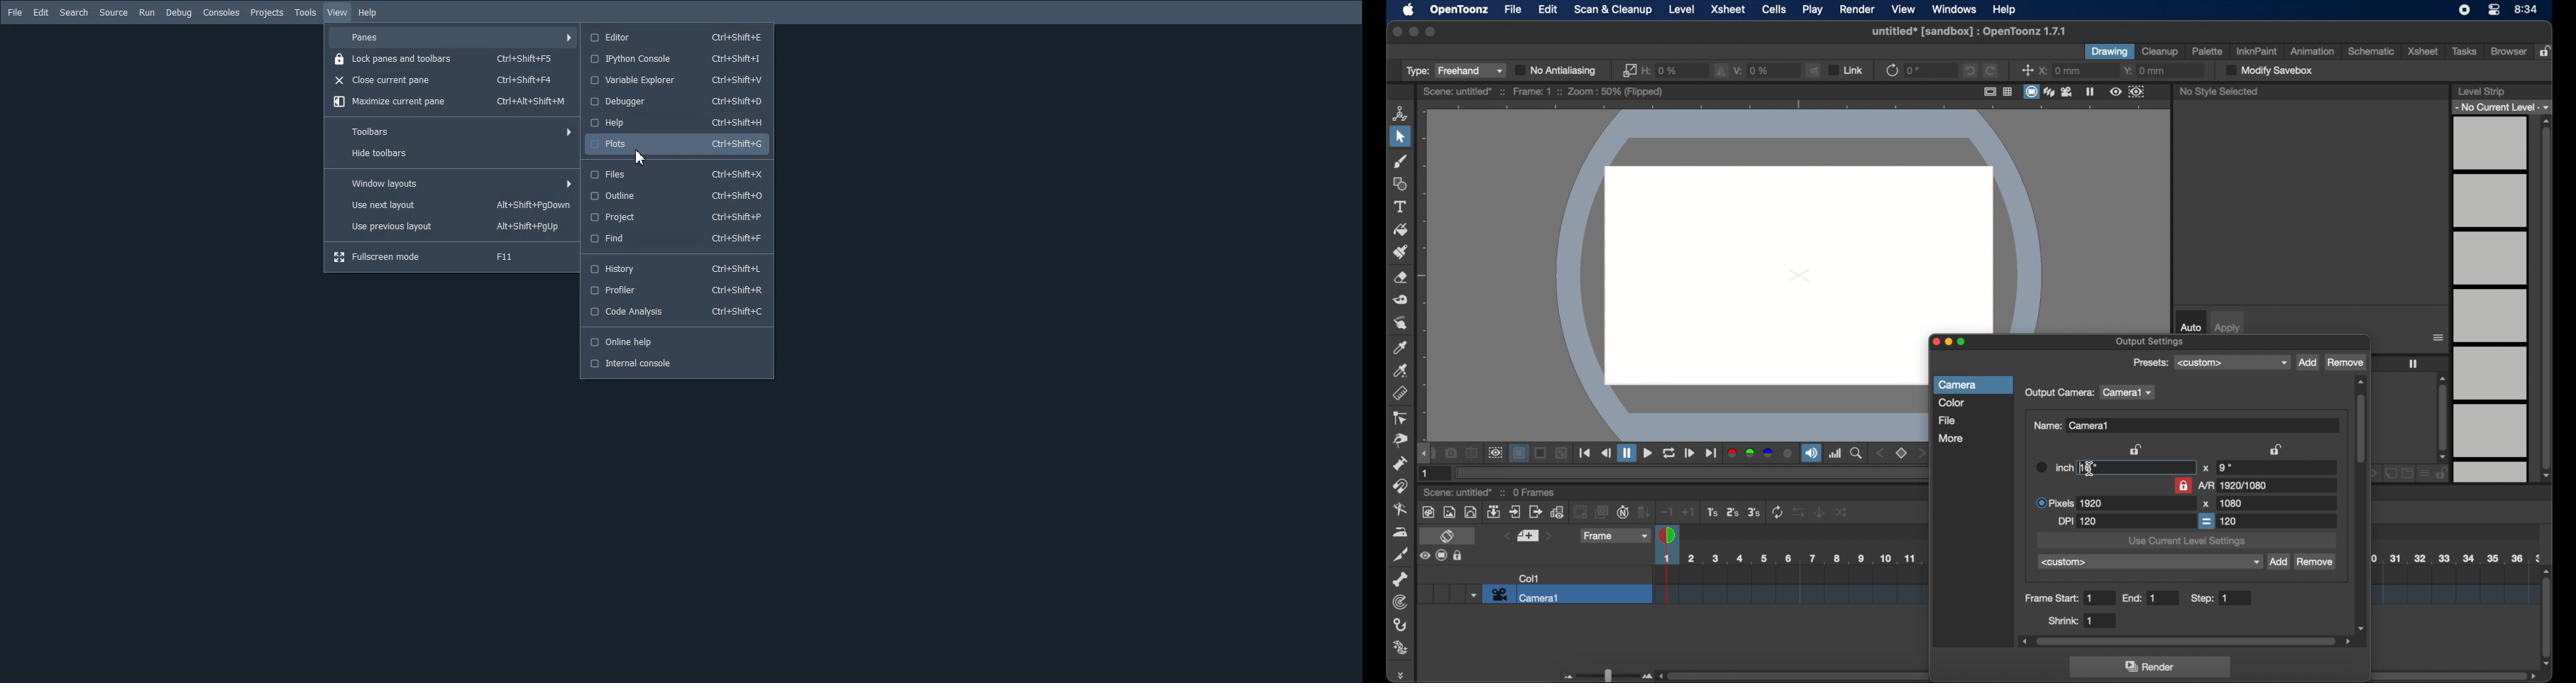 This screenshot has height=700, width=2576. I want to click on dropdown, so click(1472, 594).